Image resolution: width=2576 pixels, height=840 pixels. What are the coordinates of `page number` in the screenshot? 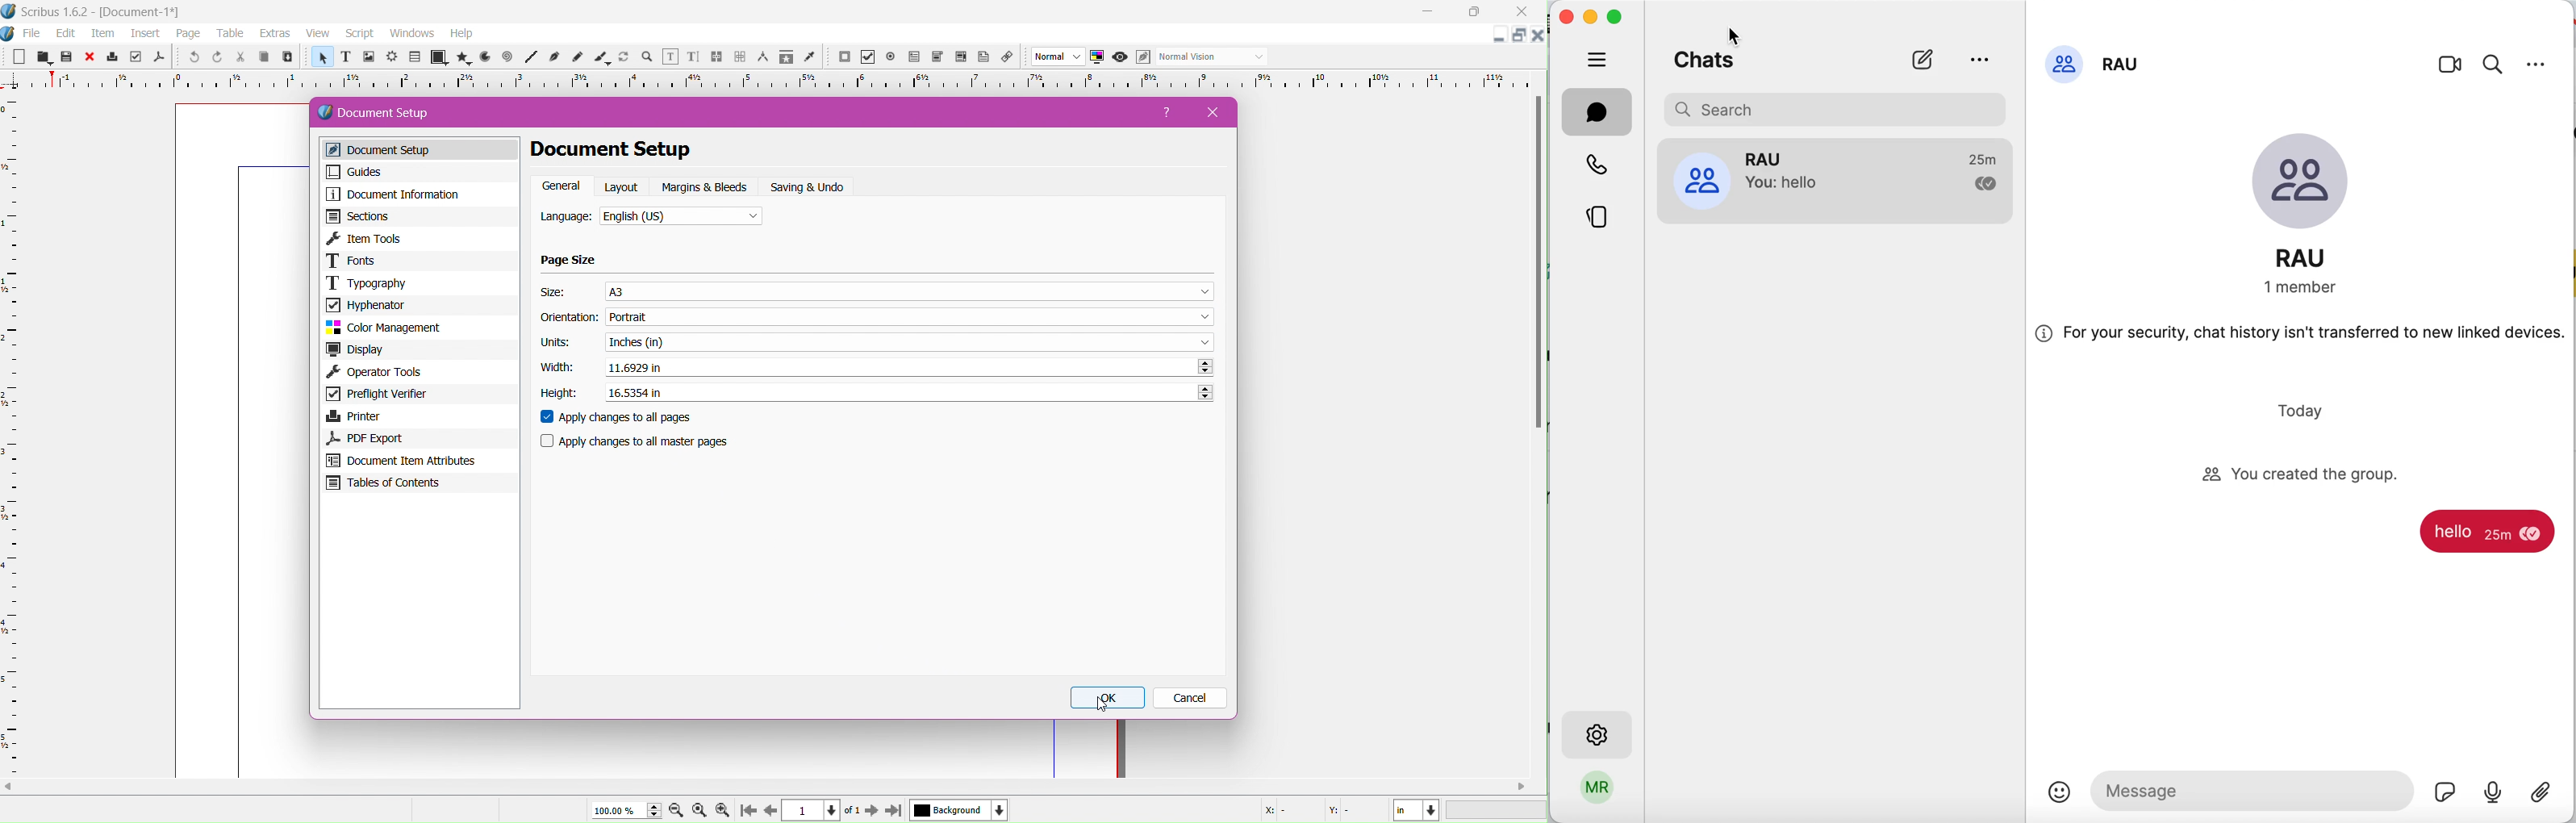 It's located at (814, 811).